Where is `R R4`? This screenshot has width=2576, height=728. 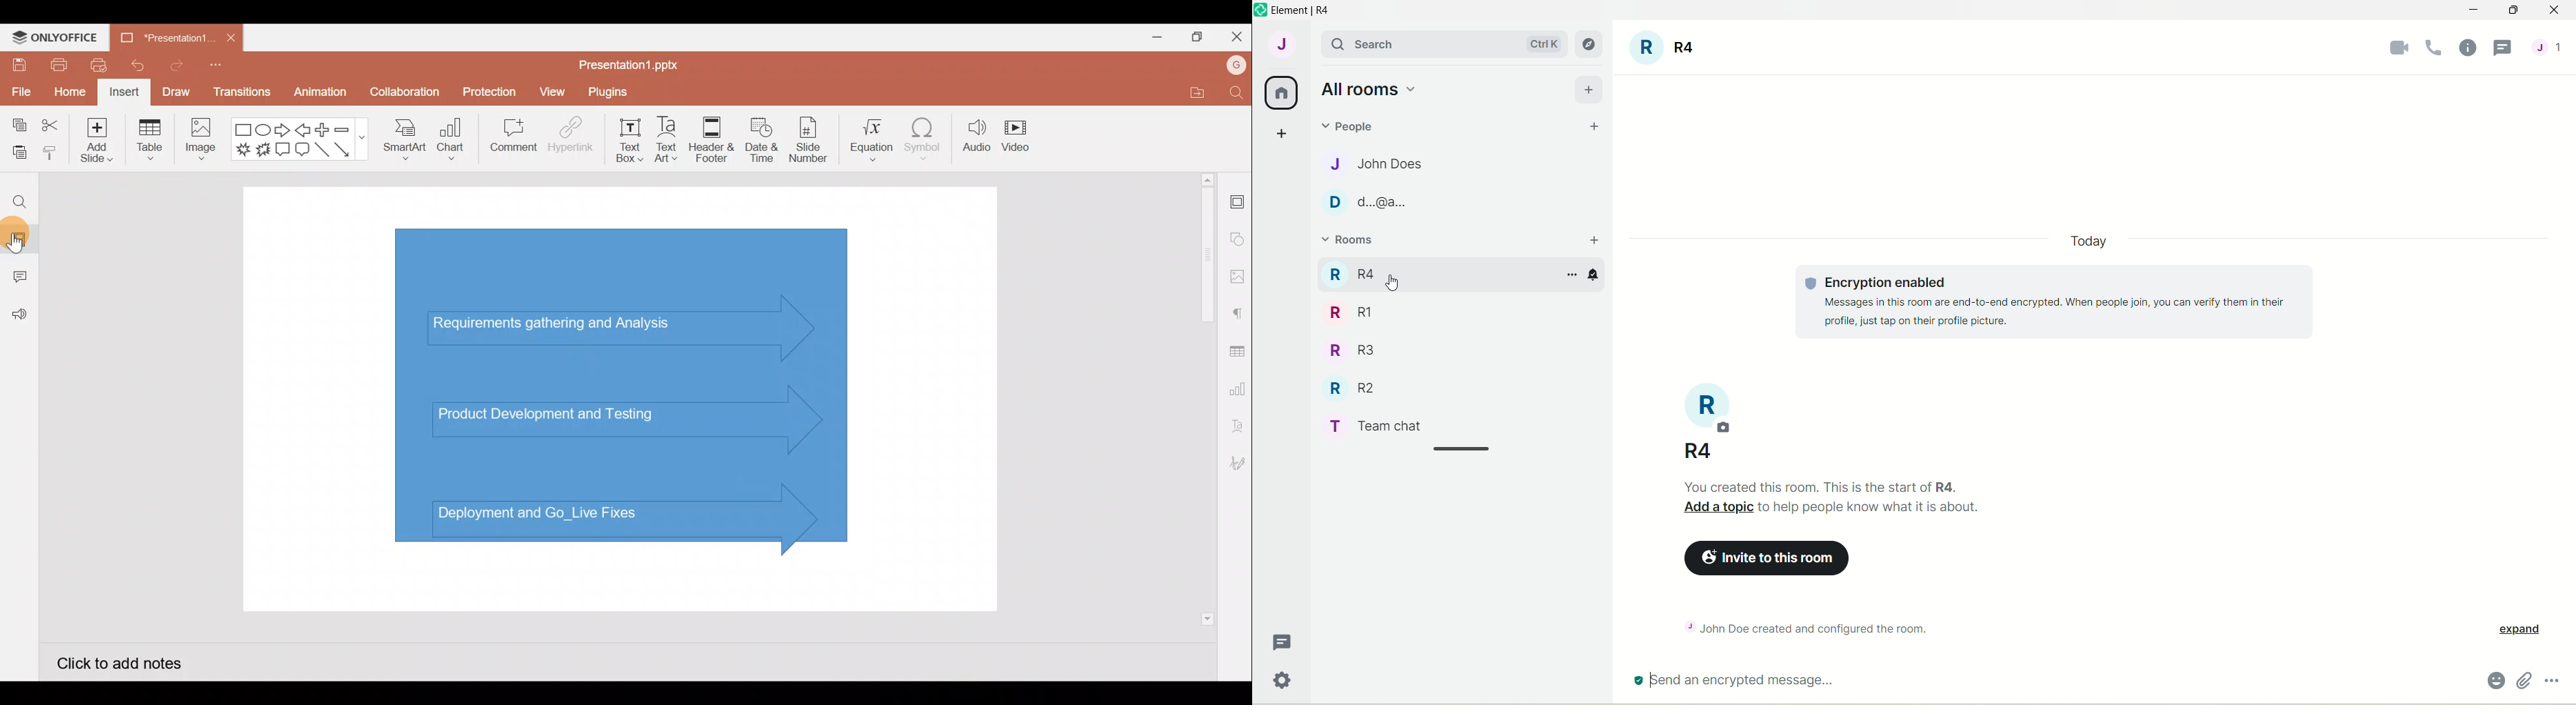
R R4 is located at coordinates (1351, 272).